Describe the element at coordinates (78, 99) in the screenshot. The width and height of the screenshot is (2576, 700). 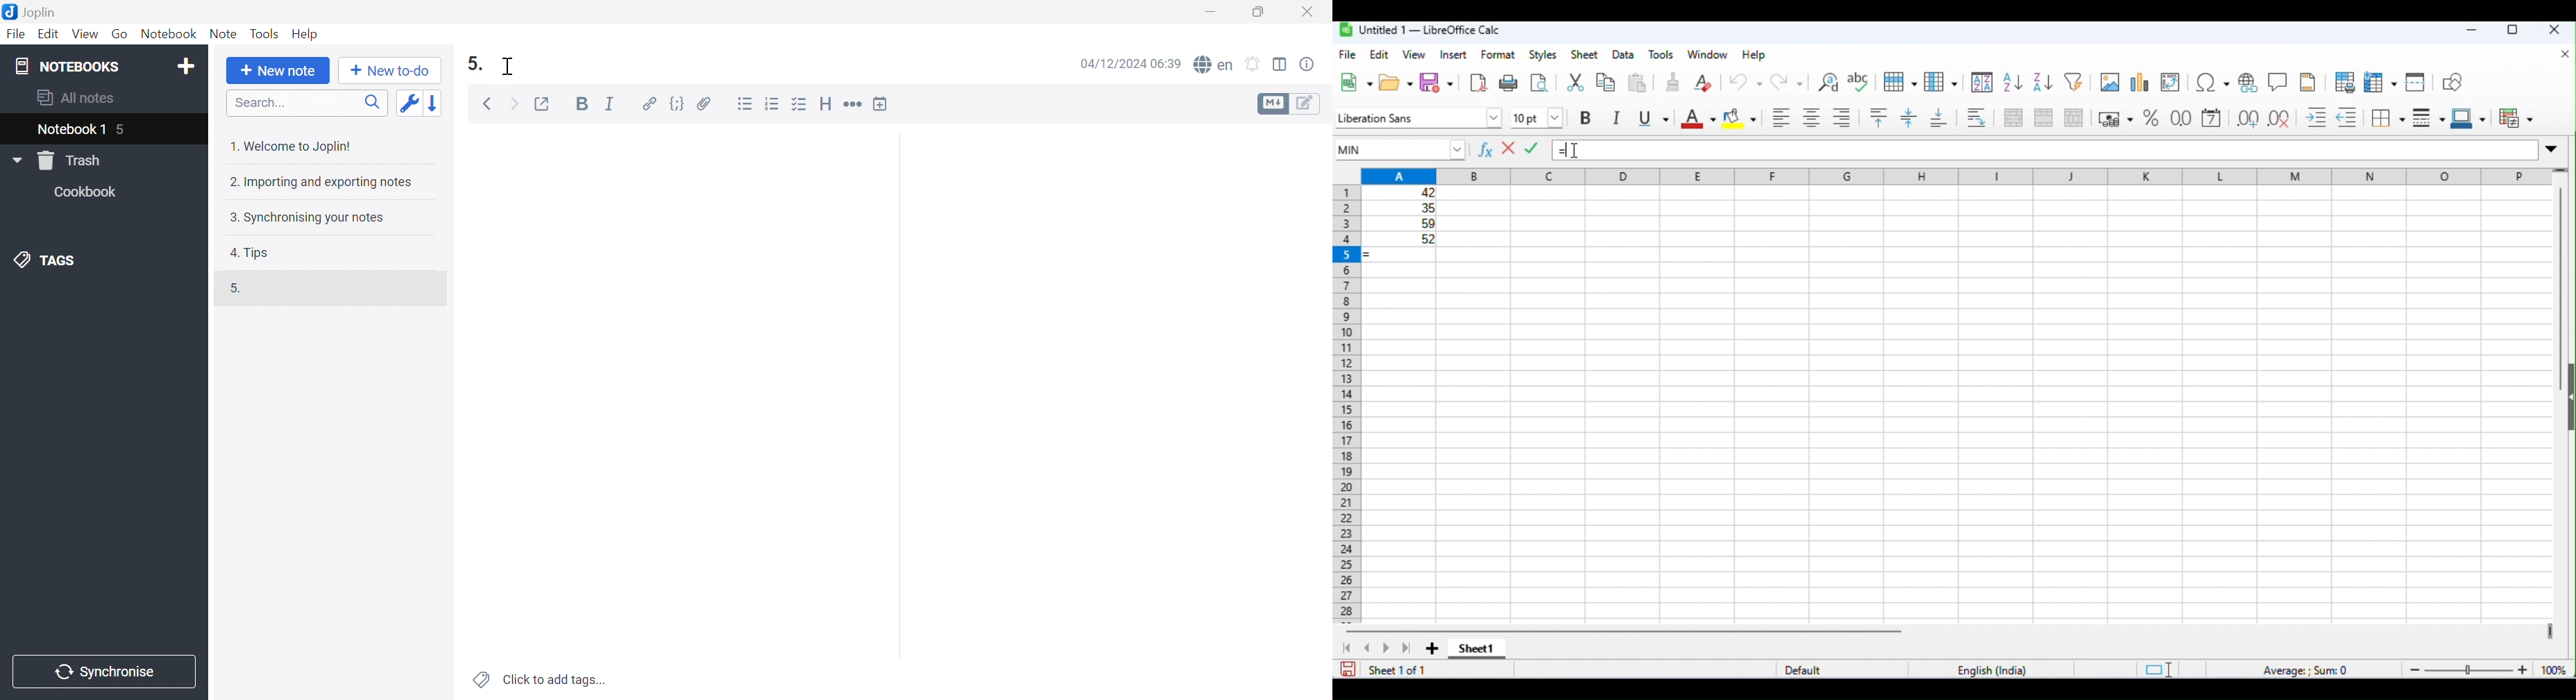
I see `All notes` at that location.